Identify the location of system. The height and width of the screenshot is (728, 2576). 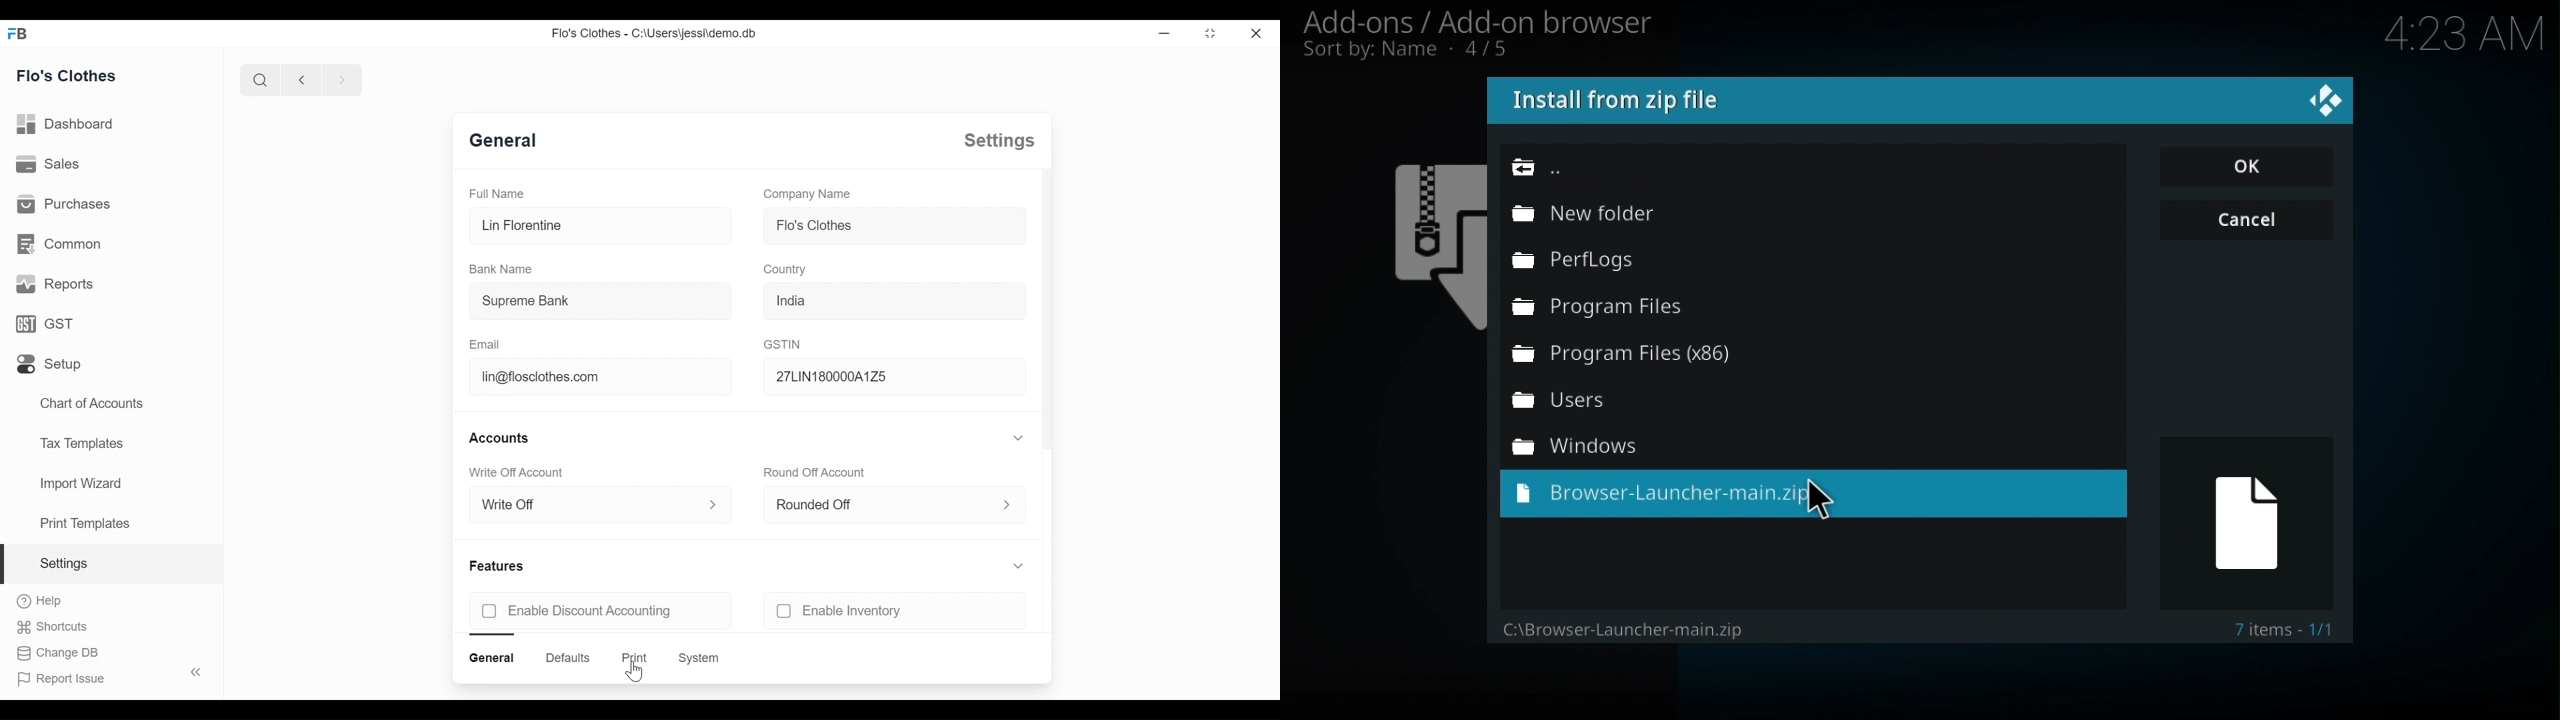
(699, 658).